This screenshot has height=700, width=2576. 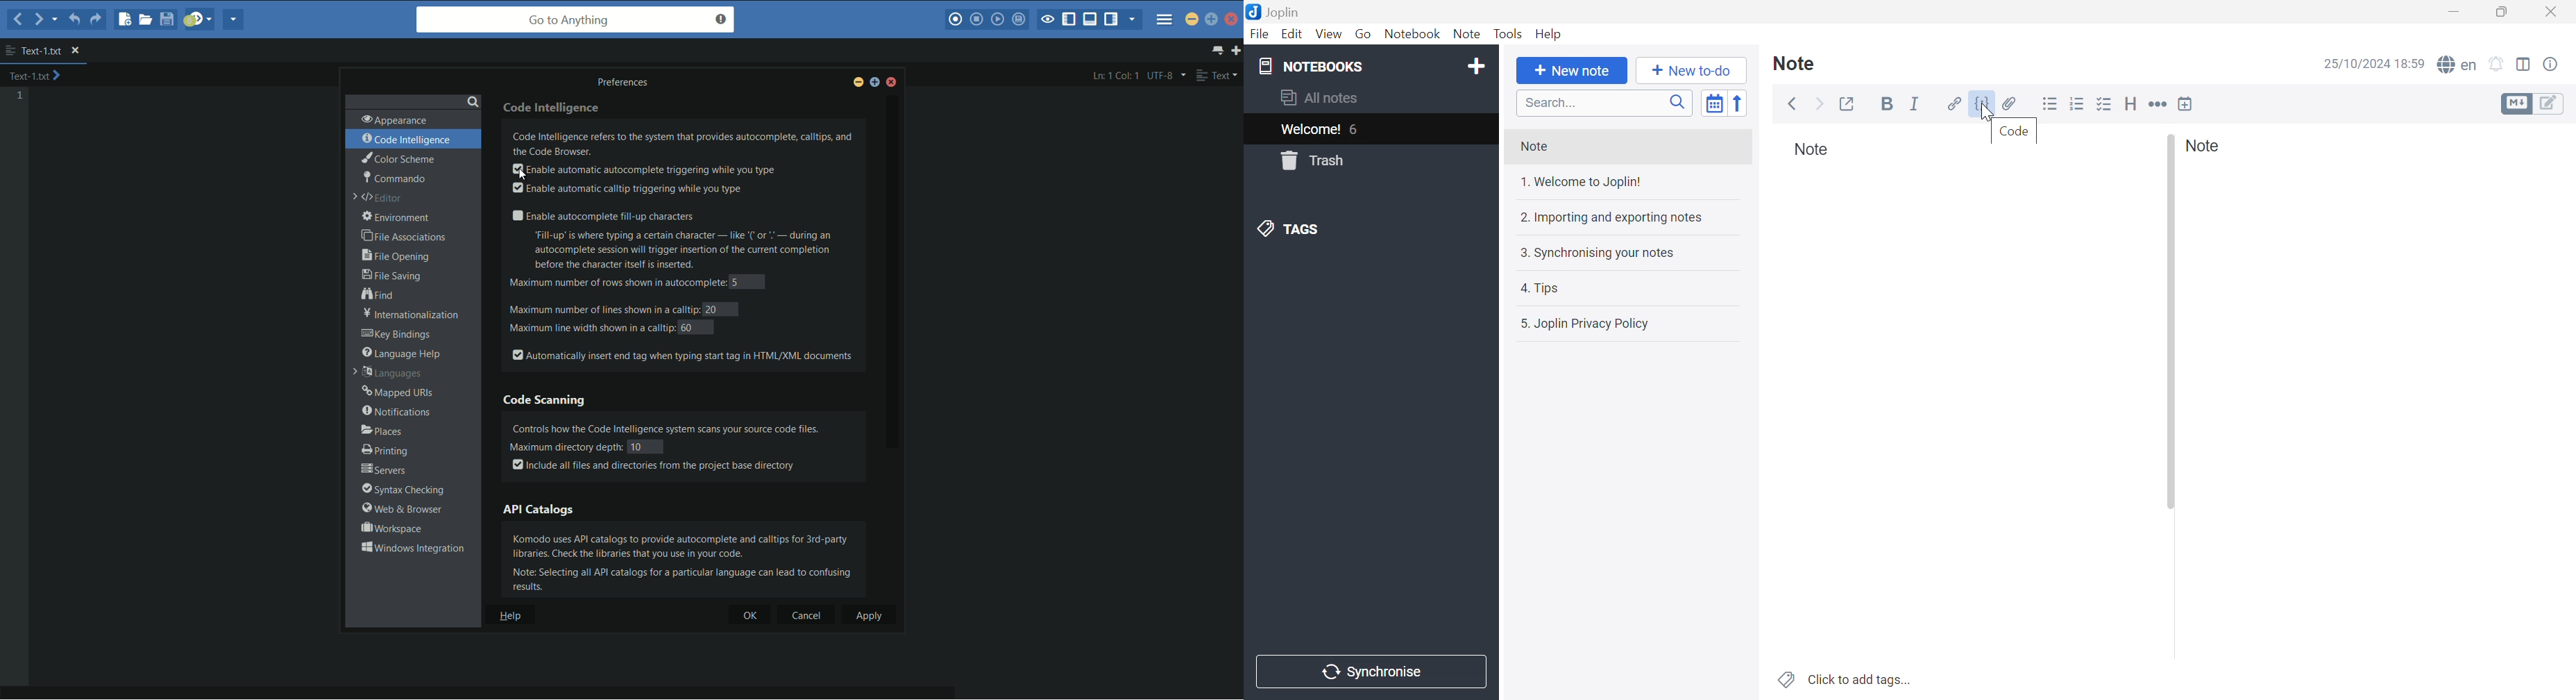 What do you see at coordinates (2460, 65) in the screenshot?
I see `Spell checker` at bounding box center [2460, 65].